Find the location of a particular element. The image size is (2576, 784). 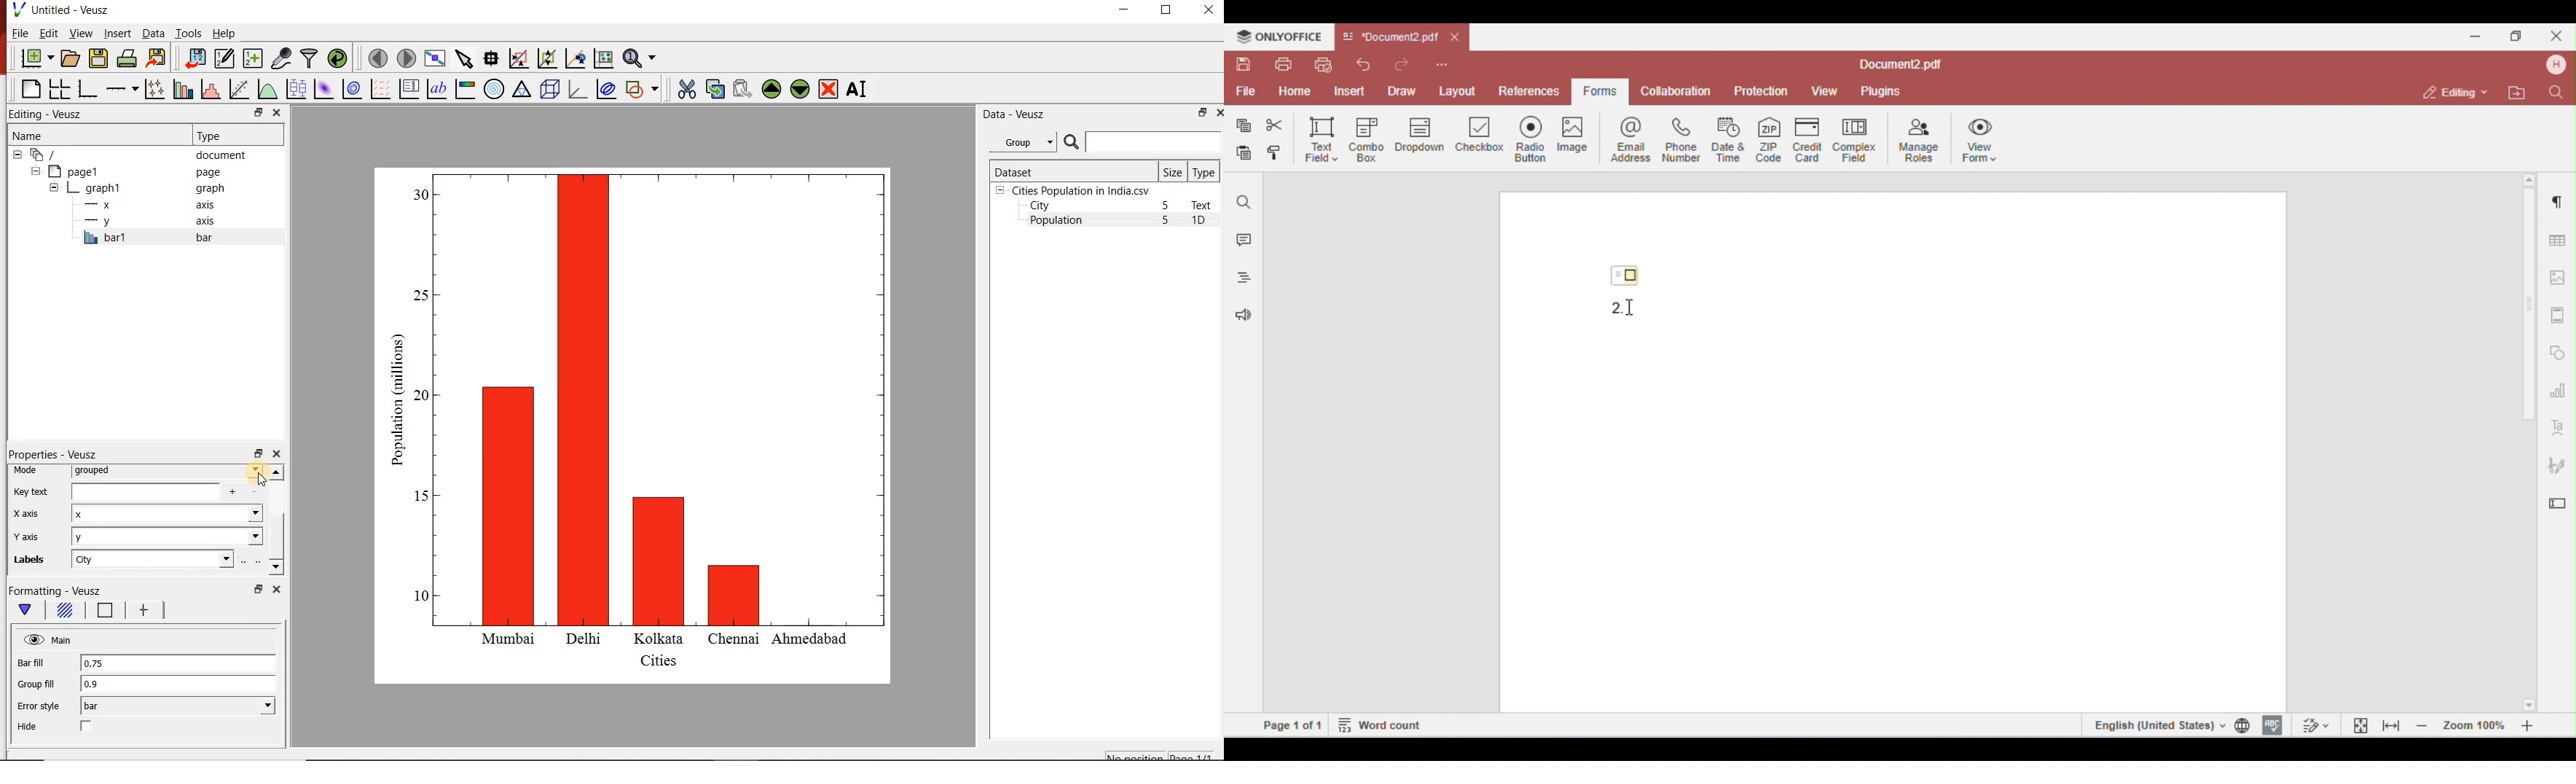

City is located at coordinates (1040, 206).